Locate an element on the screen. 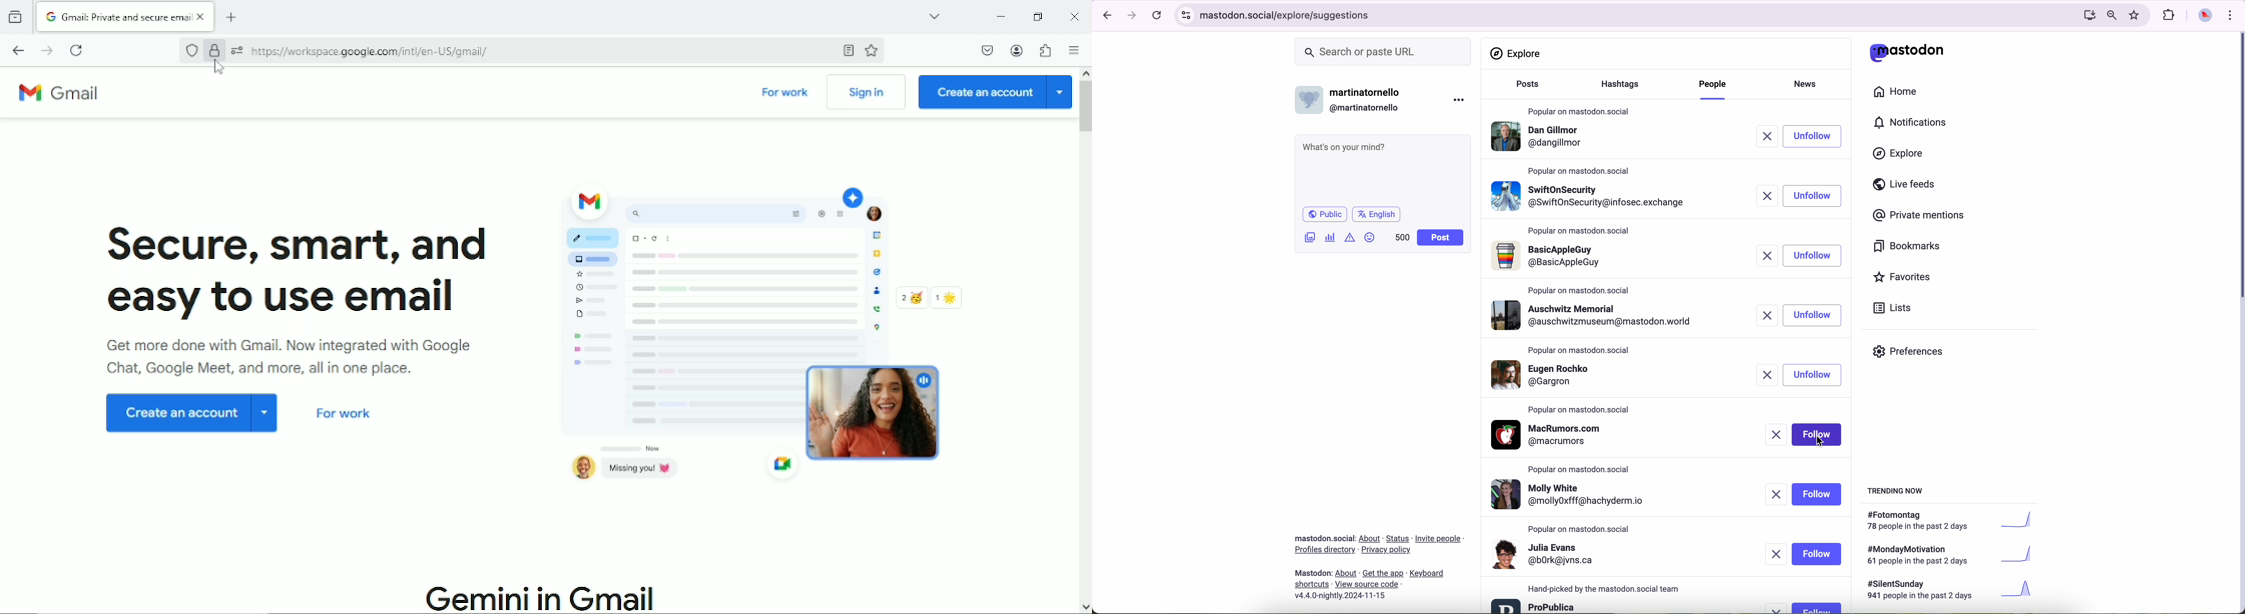 The image size is (2268, 616). about is located at coordinates (1379, 564).